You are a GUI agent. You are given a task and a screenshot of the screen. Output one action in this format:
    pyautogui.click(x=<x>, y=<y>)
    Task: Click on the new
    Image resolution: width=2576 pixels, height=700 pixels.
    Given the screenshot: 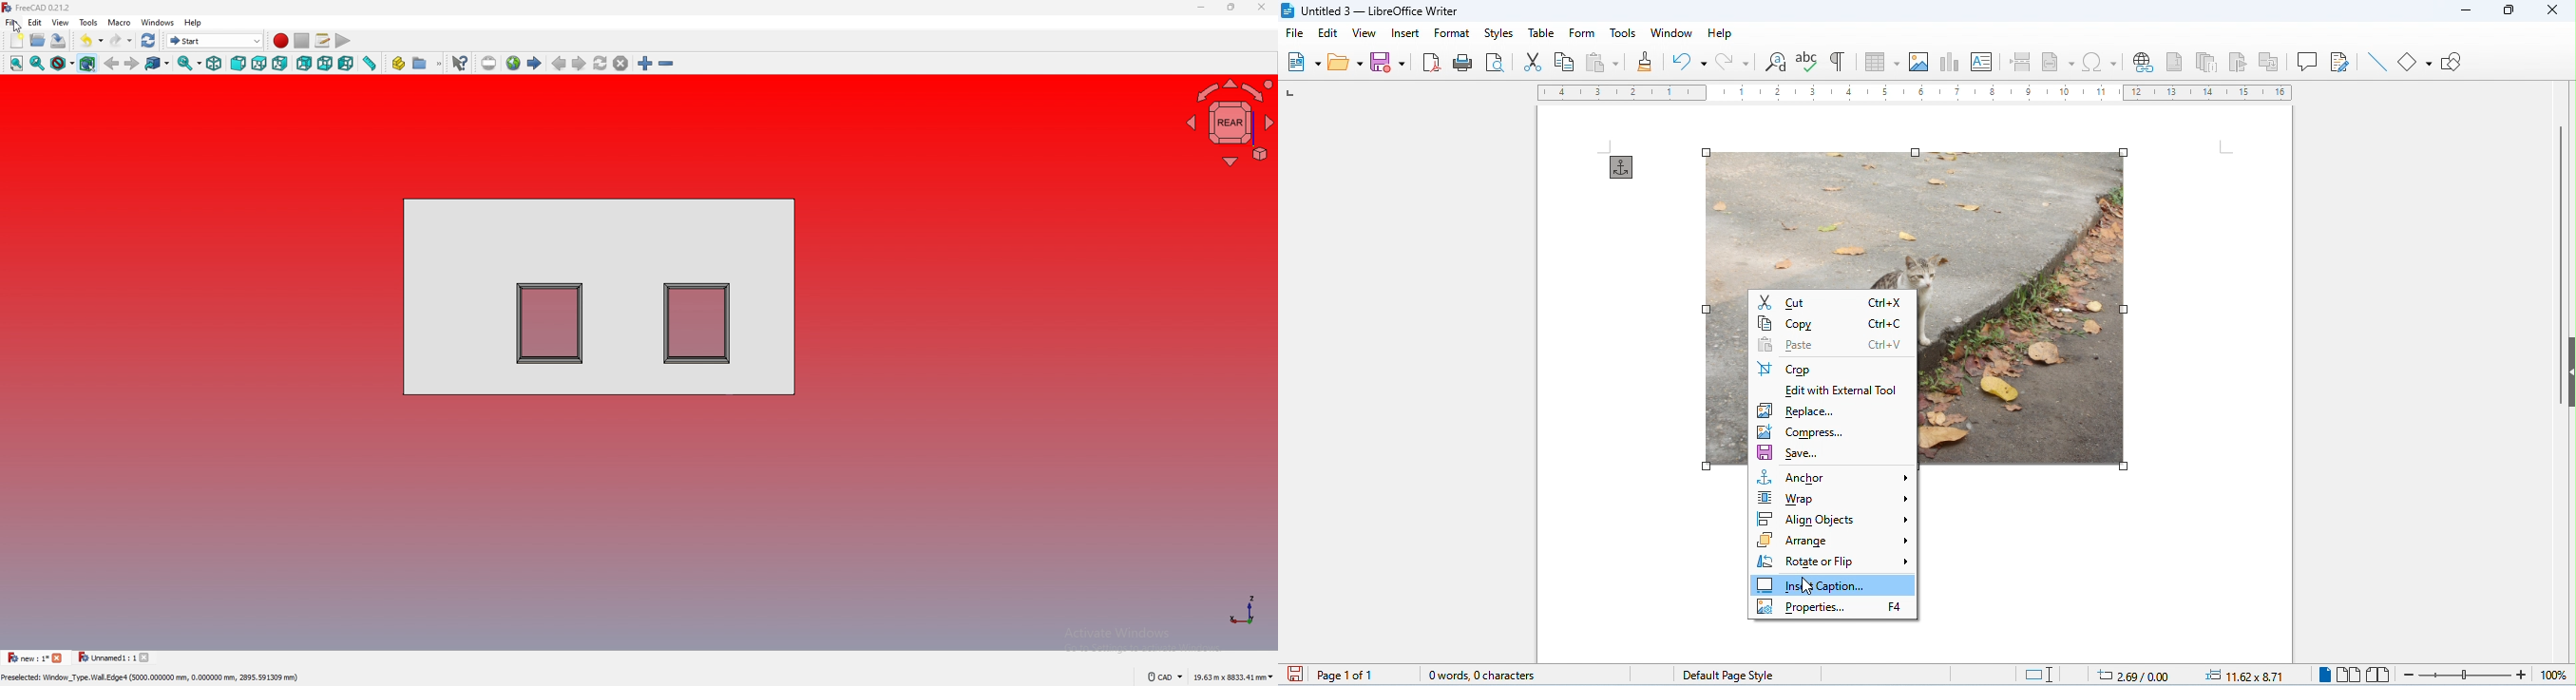 What is the action you would take?
    pyautogui.click(x=1305, y=62)
    